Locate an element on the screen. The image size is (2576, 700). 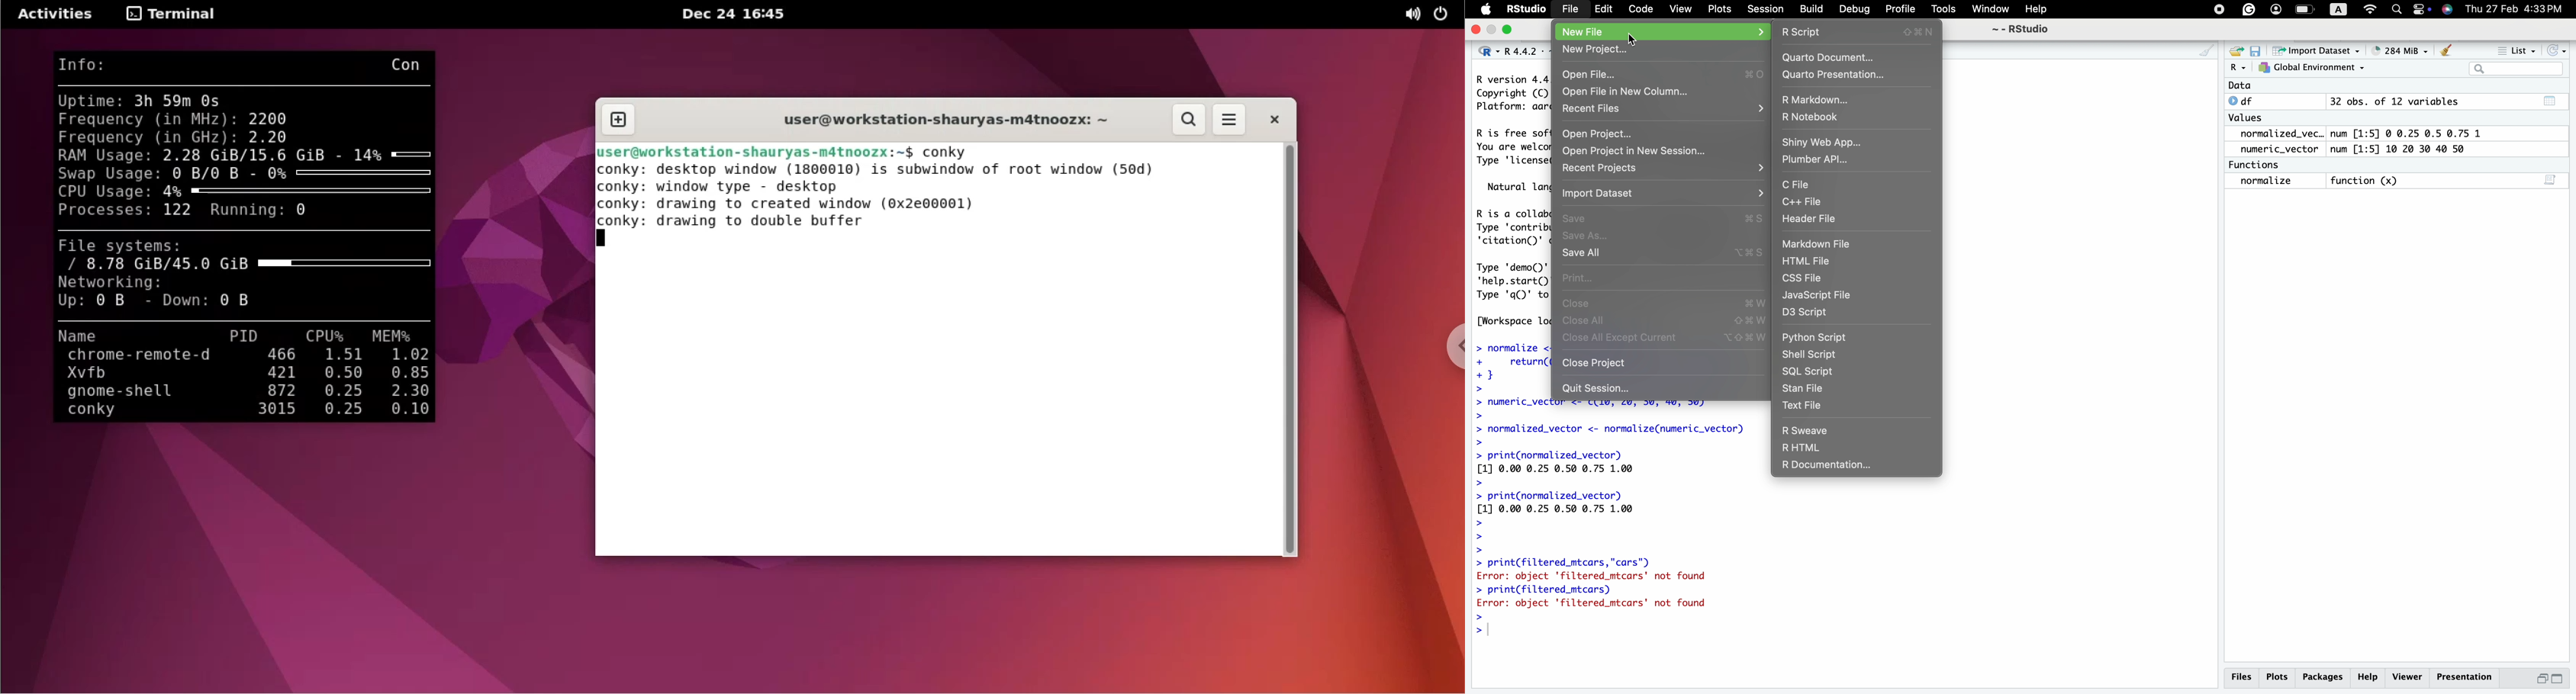
Header File is located at coordinates (1811, 219).